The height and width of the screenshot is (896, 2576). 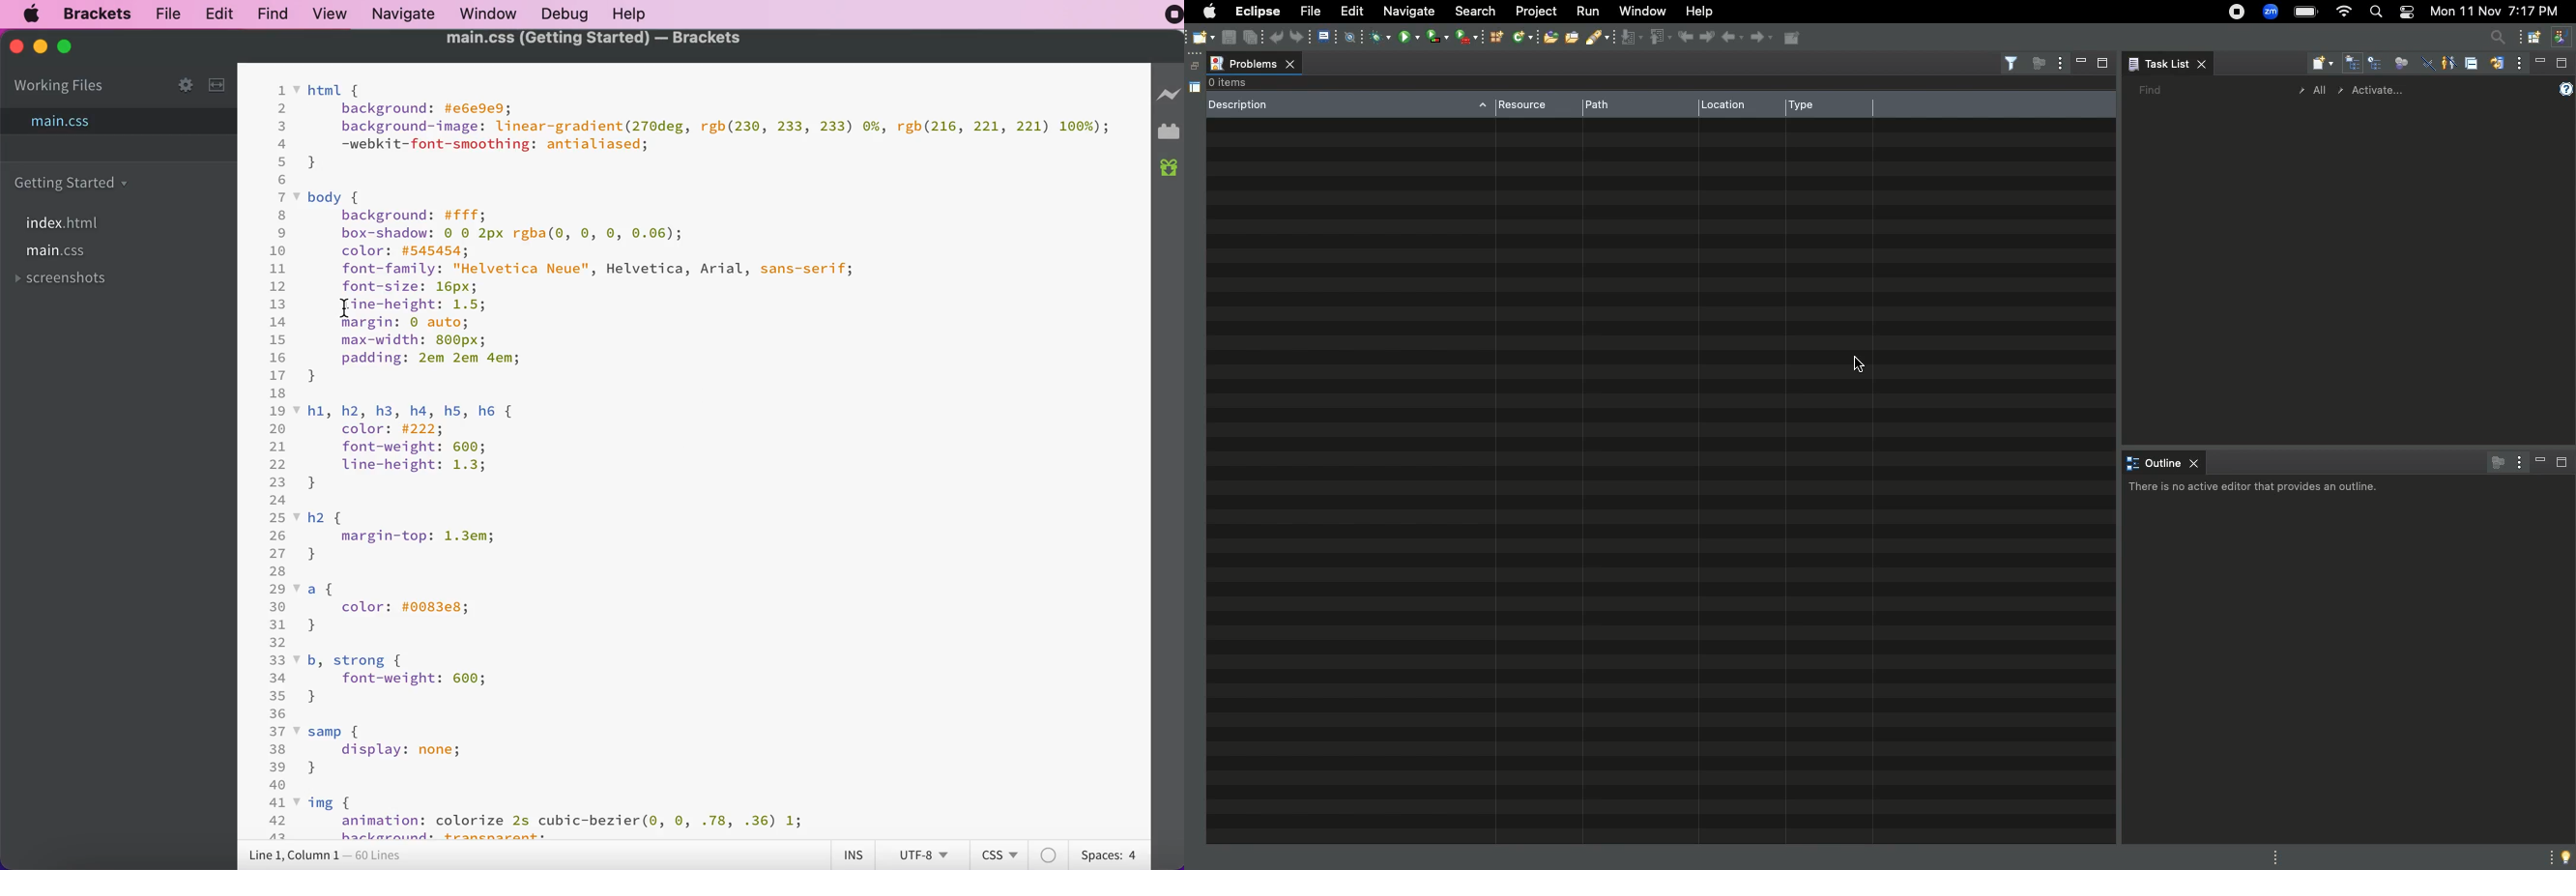 What do you see at coordinates (59, 249) in the screenshot?
I see `main.css` at bounding box center [59, 249].